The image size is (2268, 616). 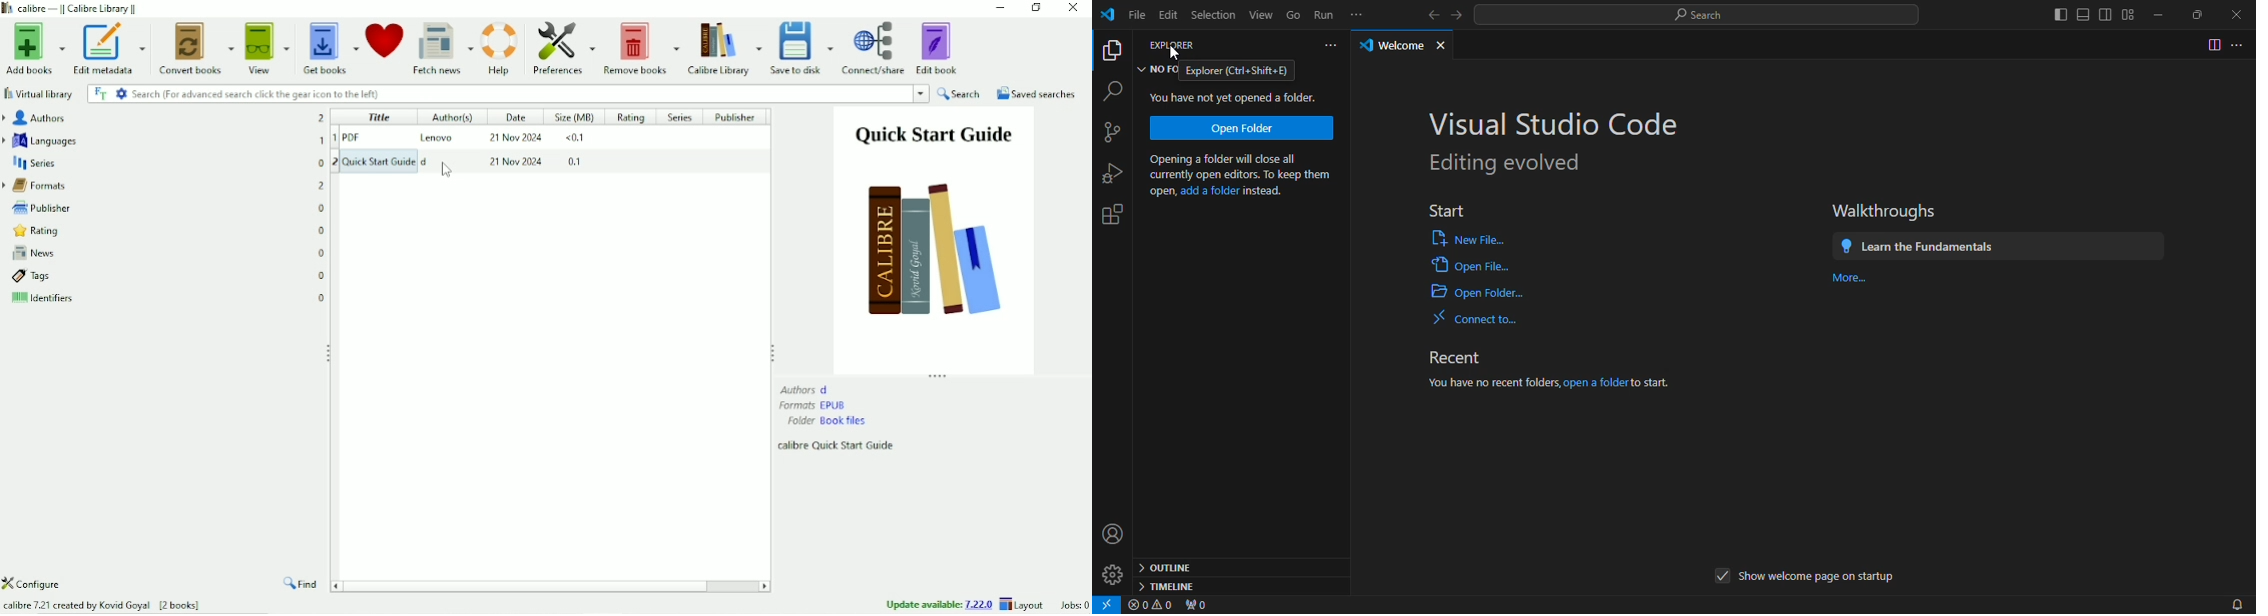 What do you see at coordinates (448, 117) in the screenshot?
I see `Author(s)` at bounding box center [448, 117].